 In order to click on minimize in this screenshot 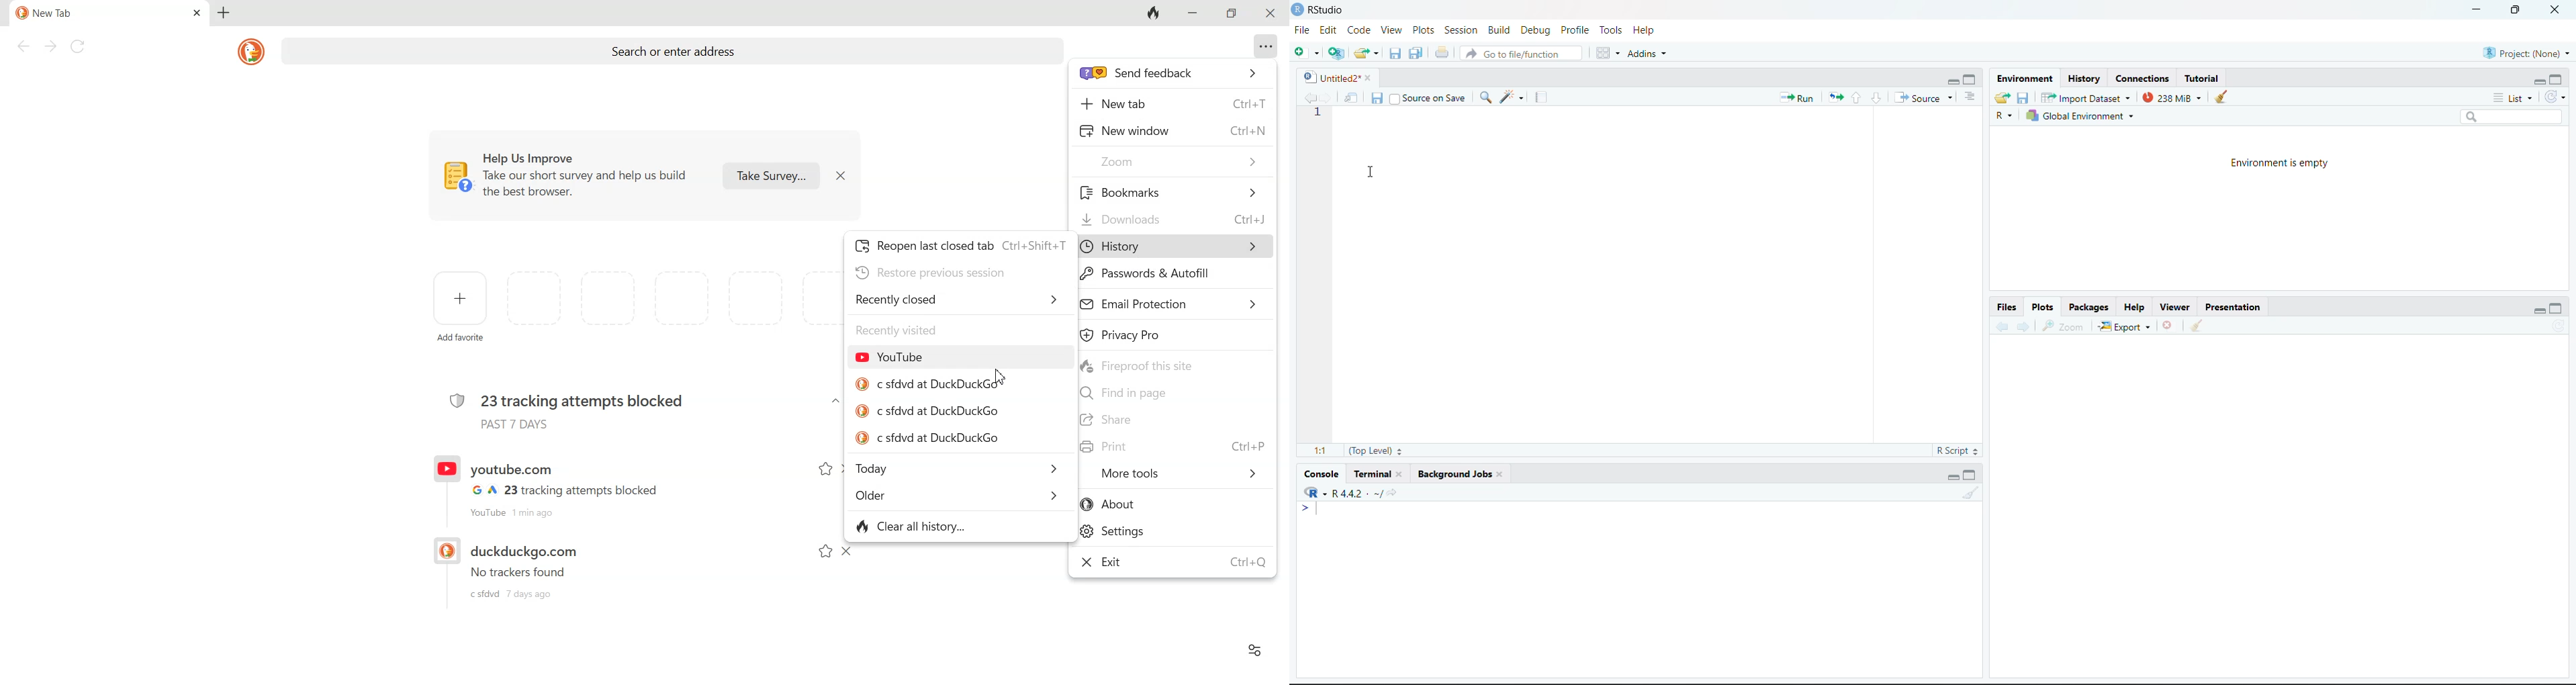, I will do `click(1952, 81)`.